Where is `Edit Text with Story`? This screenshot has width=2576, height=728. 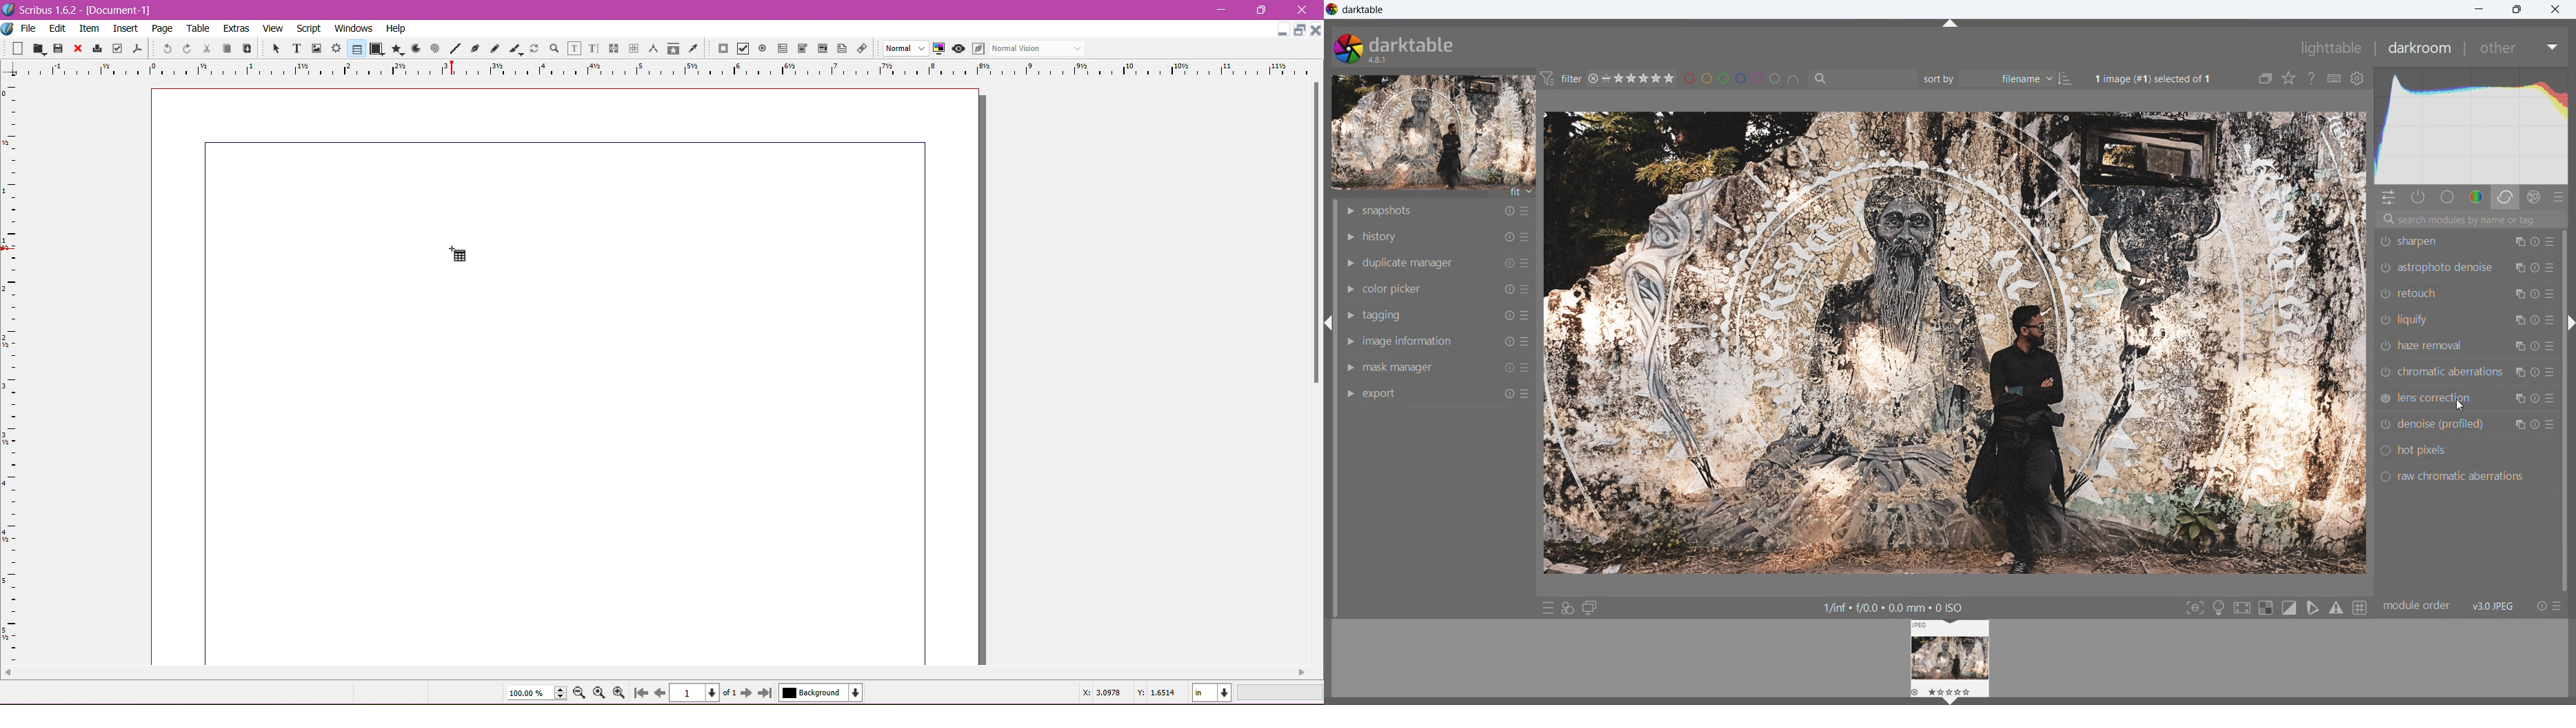 Edit Text with Story is located at coordinates (594, 48).